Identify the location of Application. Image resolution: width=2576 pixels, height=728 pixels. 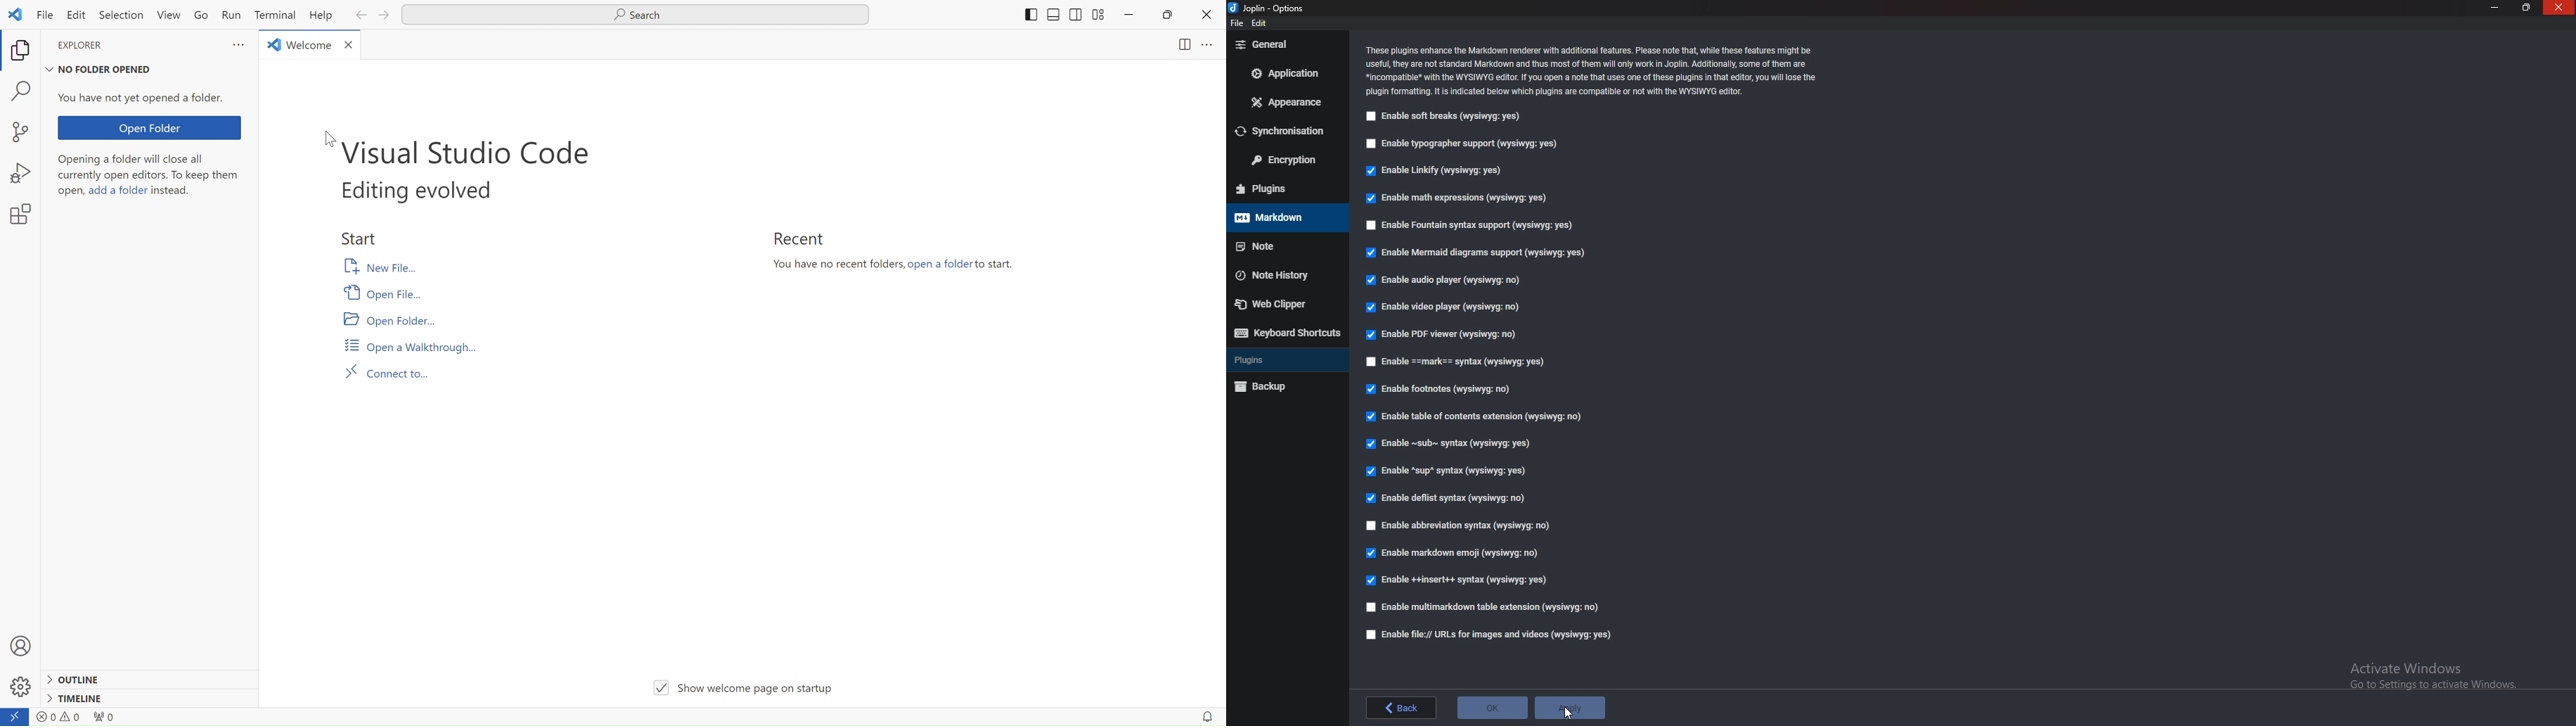
(1284, 75).